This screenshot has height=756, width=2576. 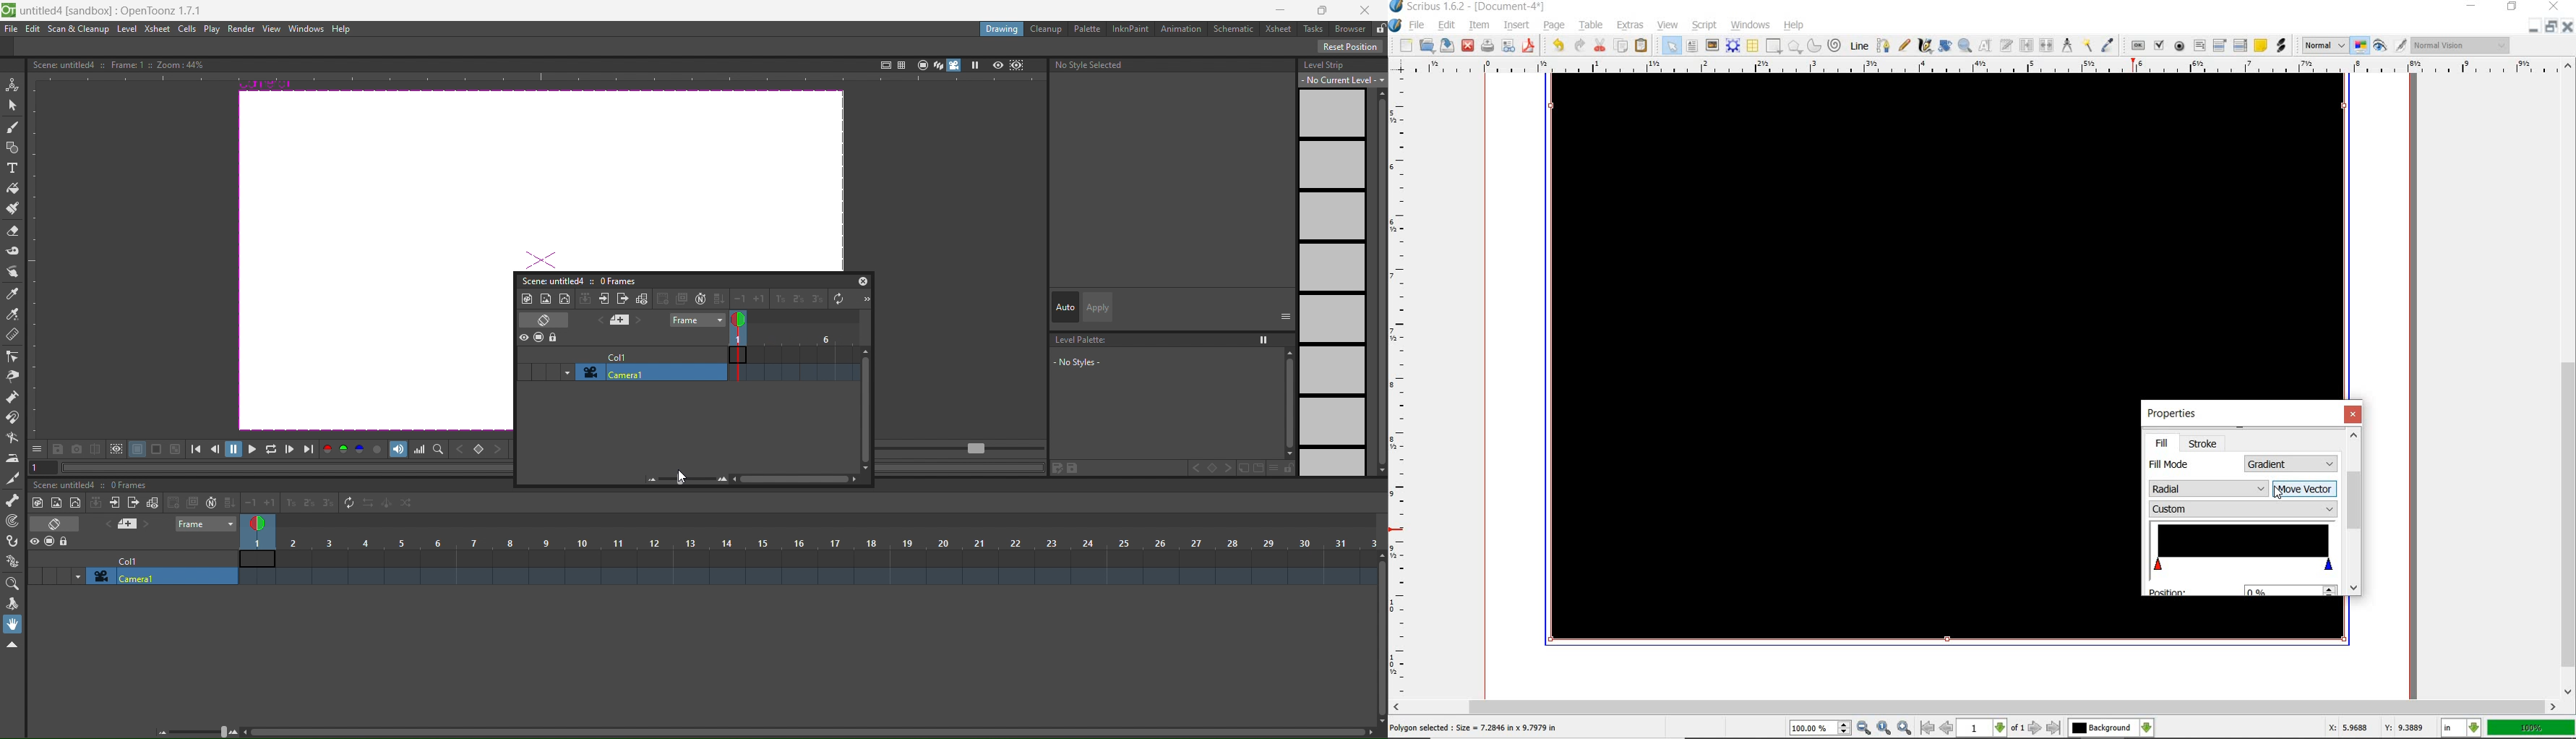 I want to click on eraser tool, so click(x=13, y=232).